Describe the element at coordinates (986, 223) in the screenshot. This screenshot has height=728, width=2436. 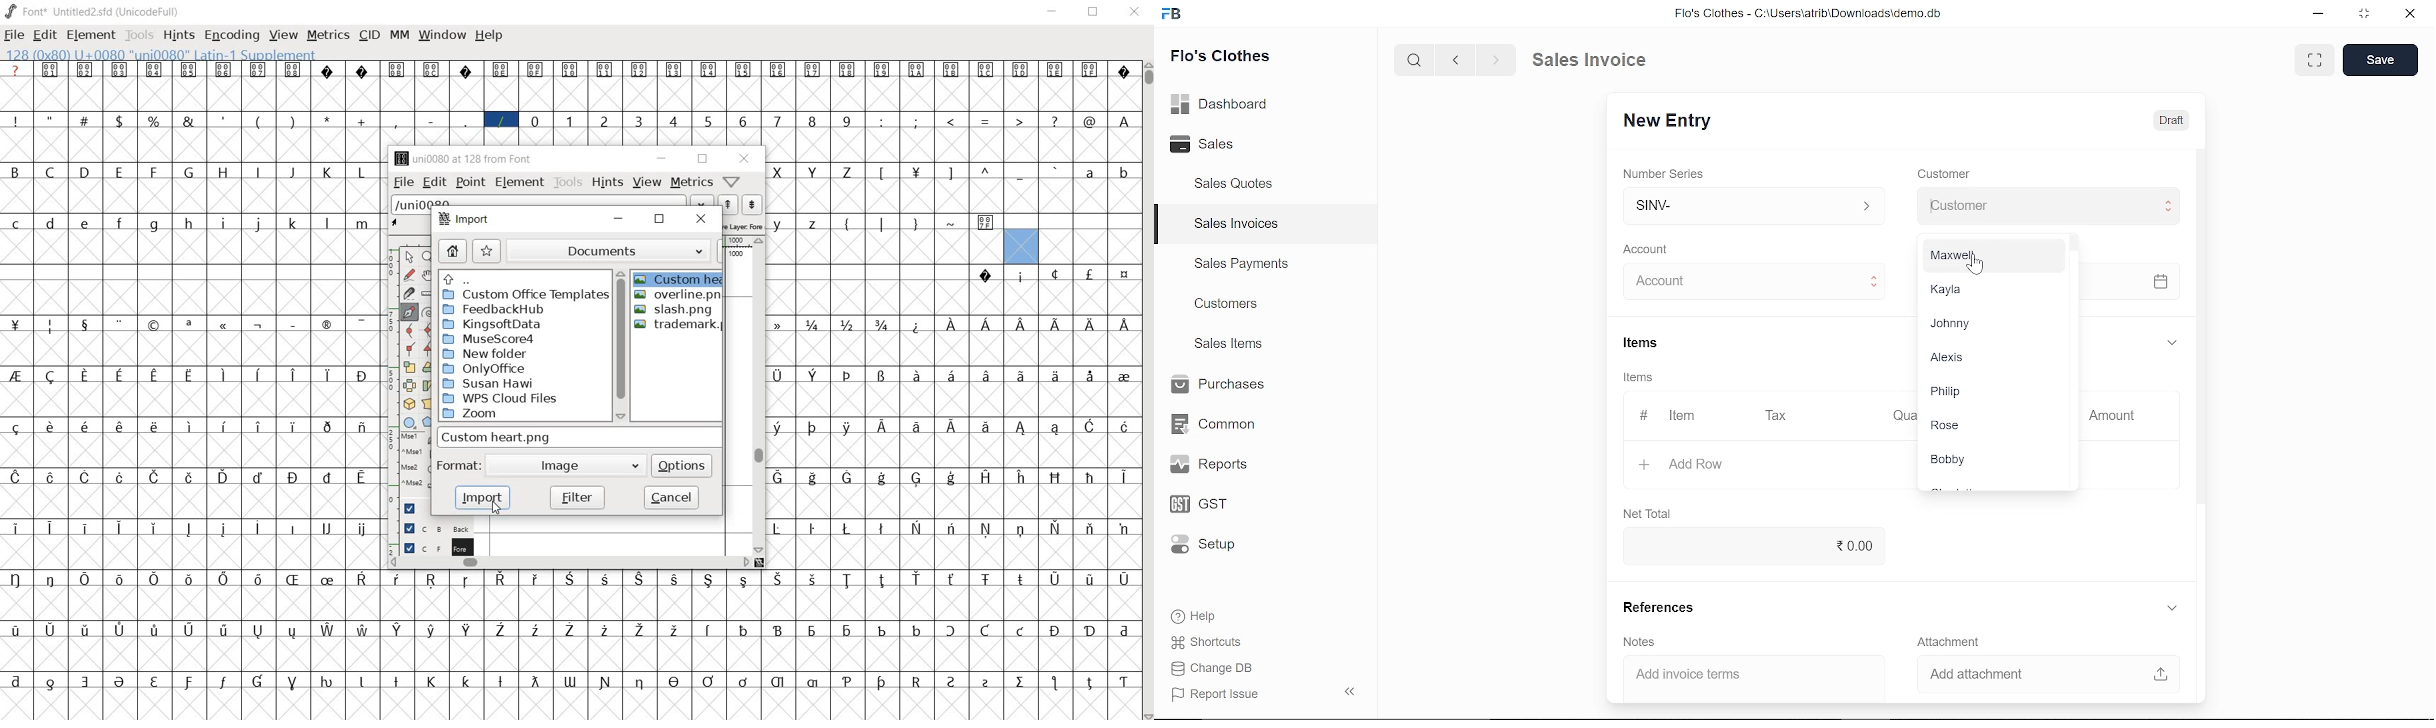
I see `glyph` at that location.